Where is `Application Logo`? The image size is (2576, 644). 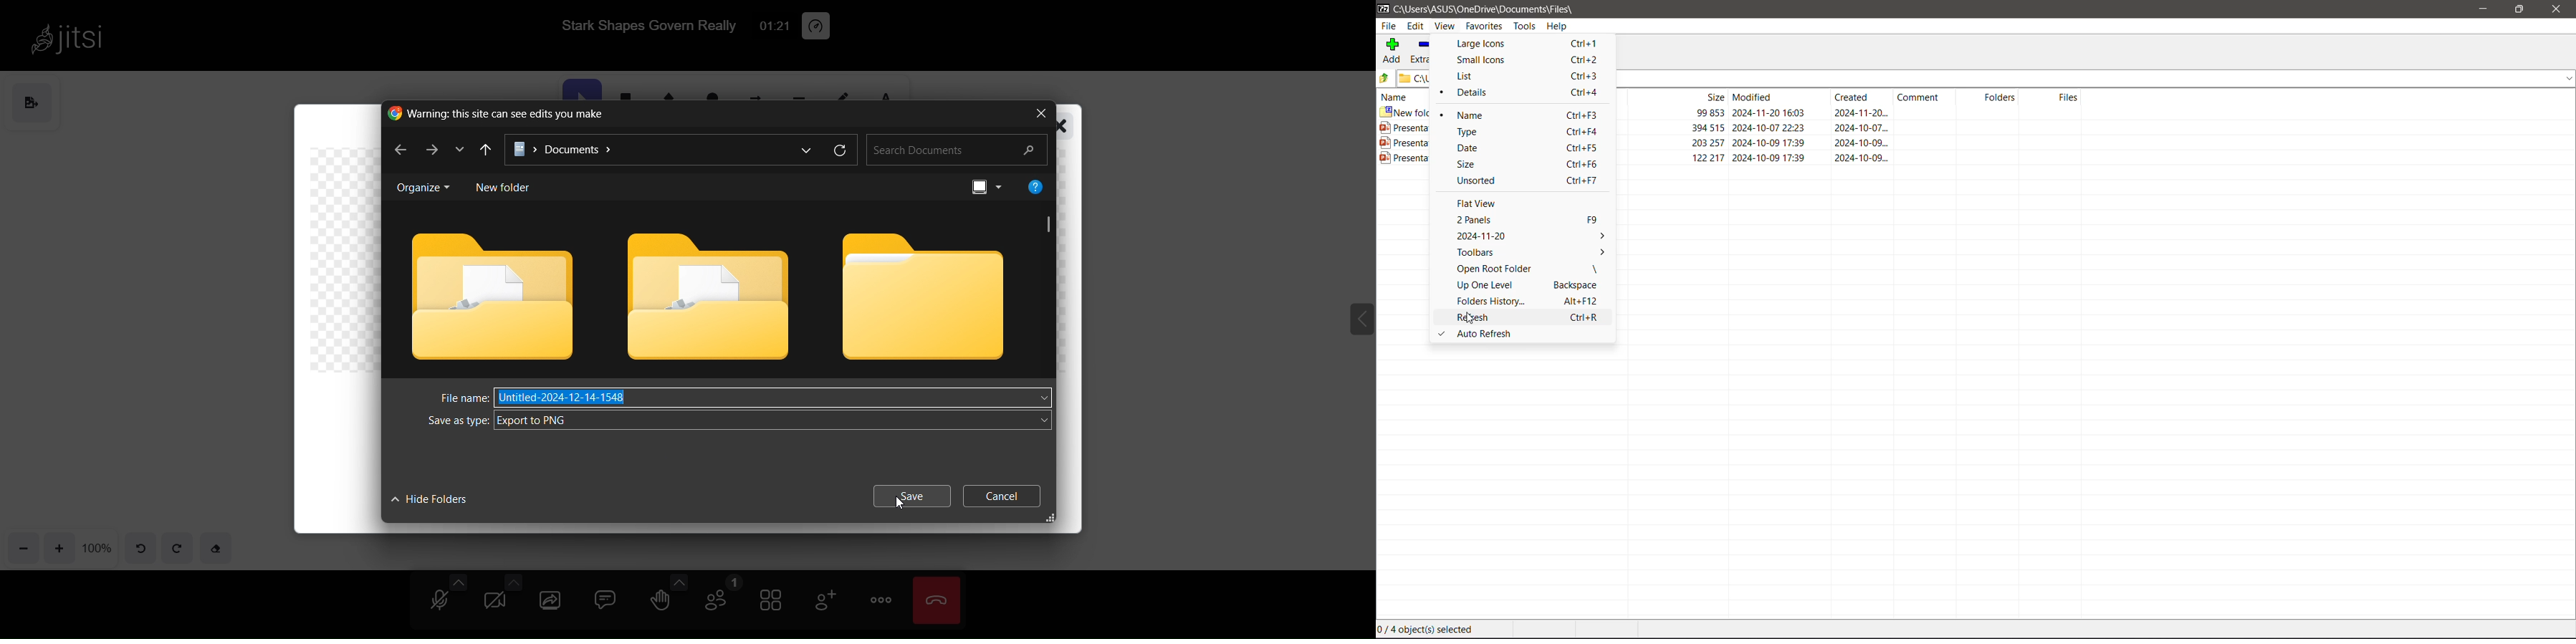
Application Logo is located at coordinates (1383, 8).